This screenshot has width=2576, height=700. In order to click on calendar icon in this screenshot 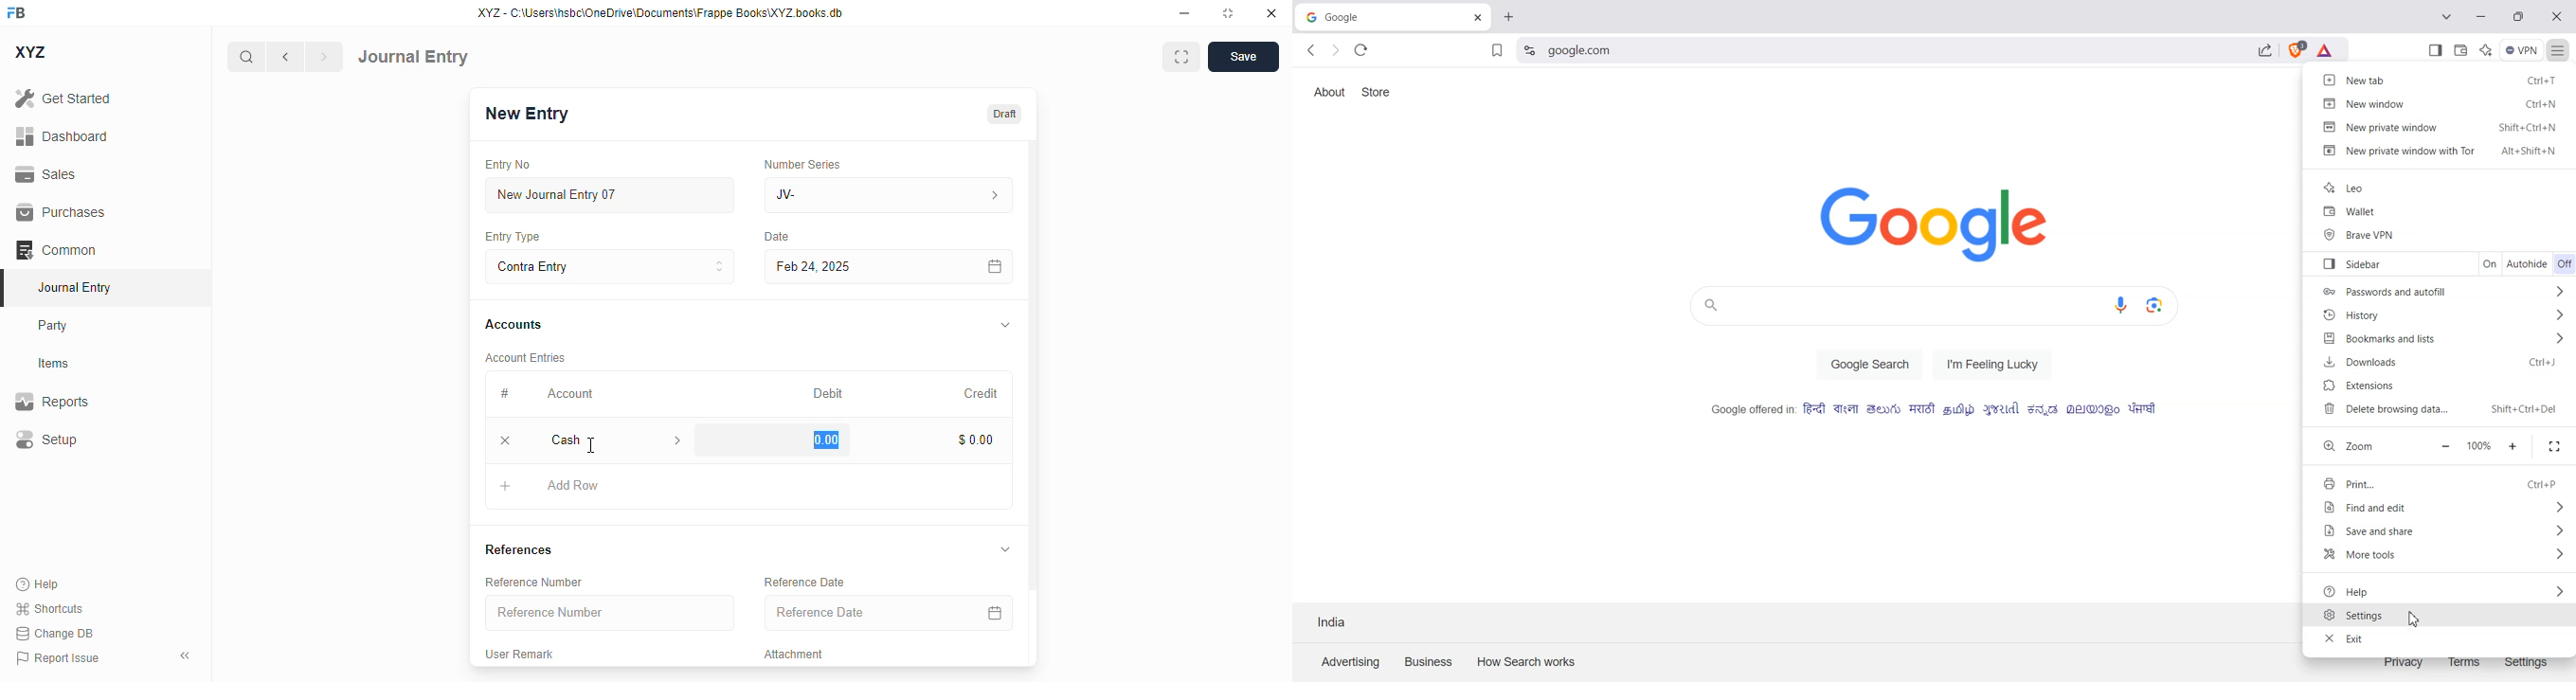, I will do `click(996, 266)`.